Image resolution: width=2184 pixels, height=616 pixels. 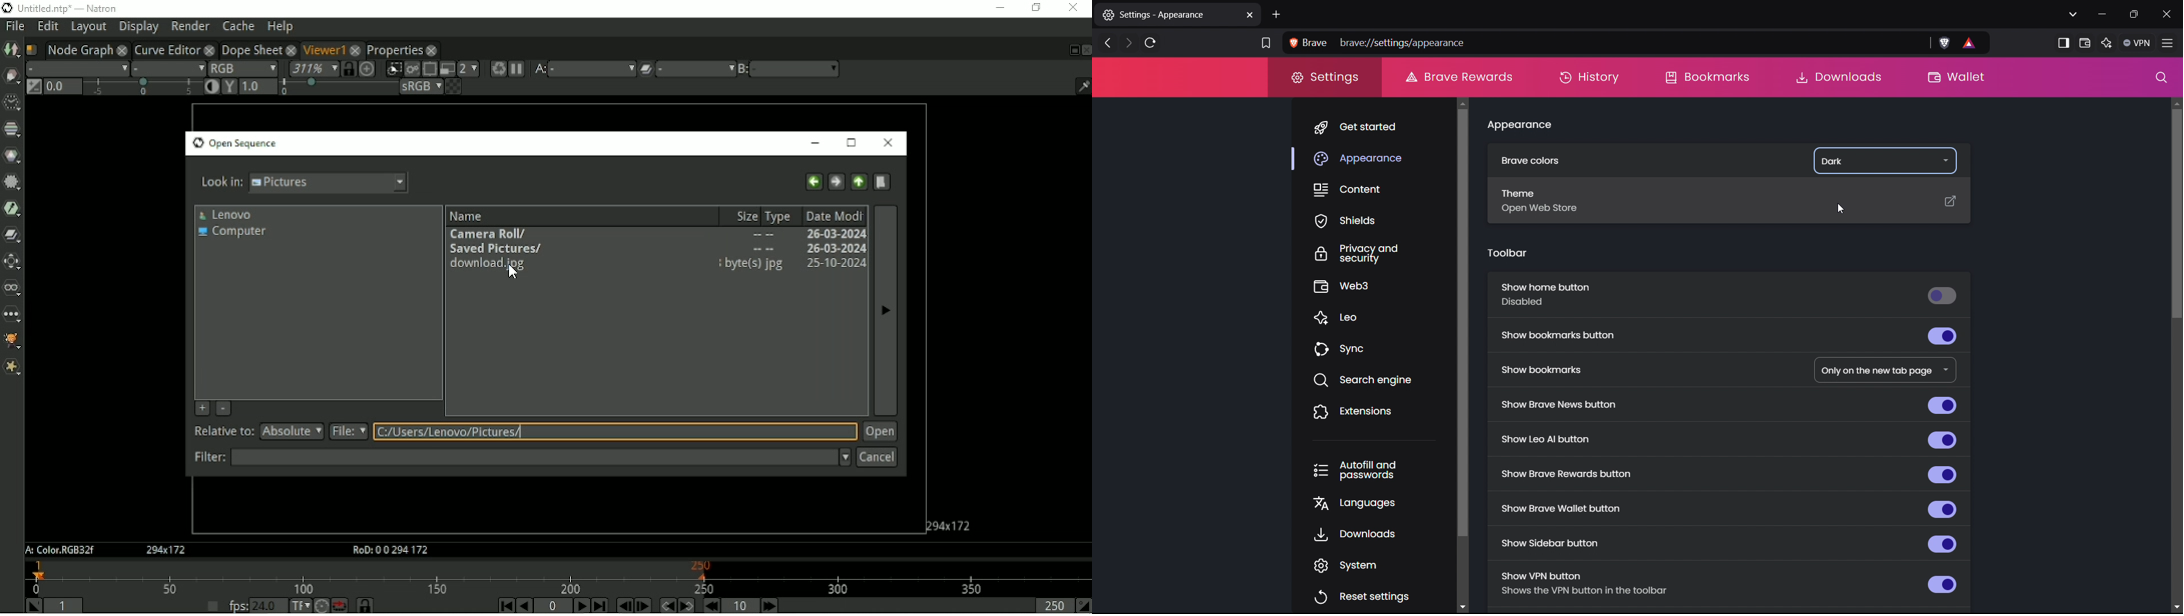 I want to click on Timeline, so click(x=559, y=577).